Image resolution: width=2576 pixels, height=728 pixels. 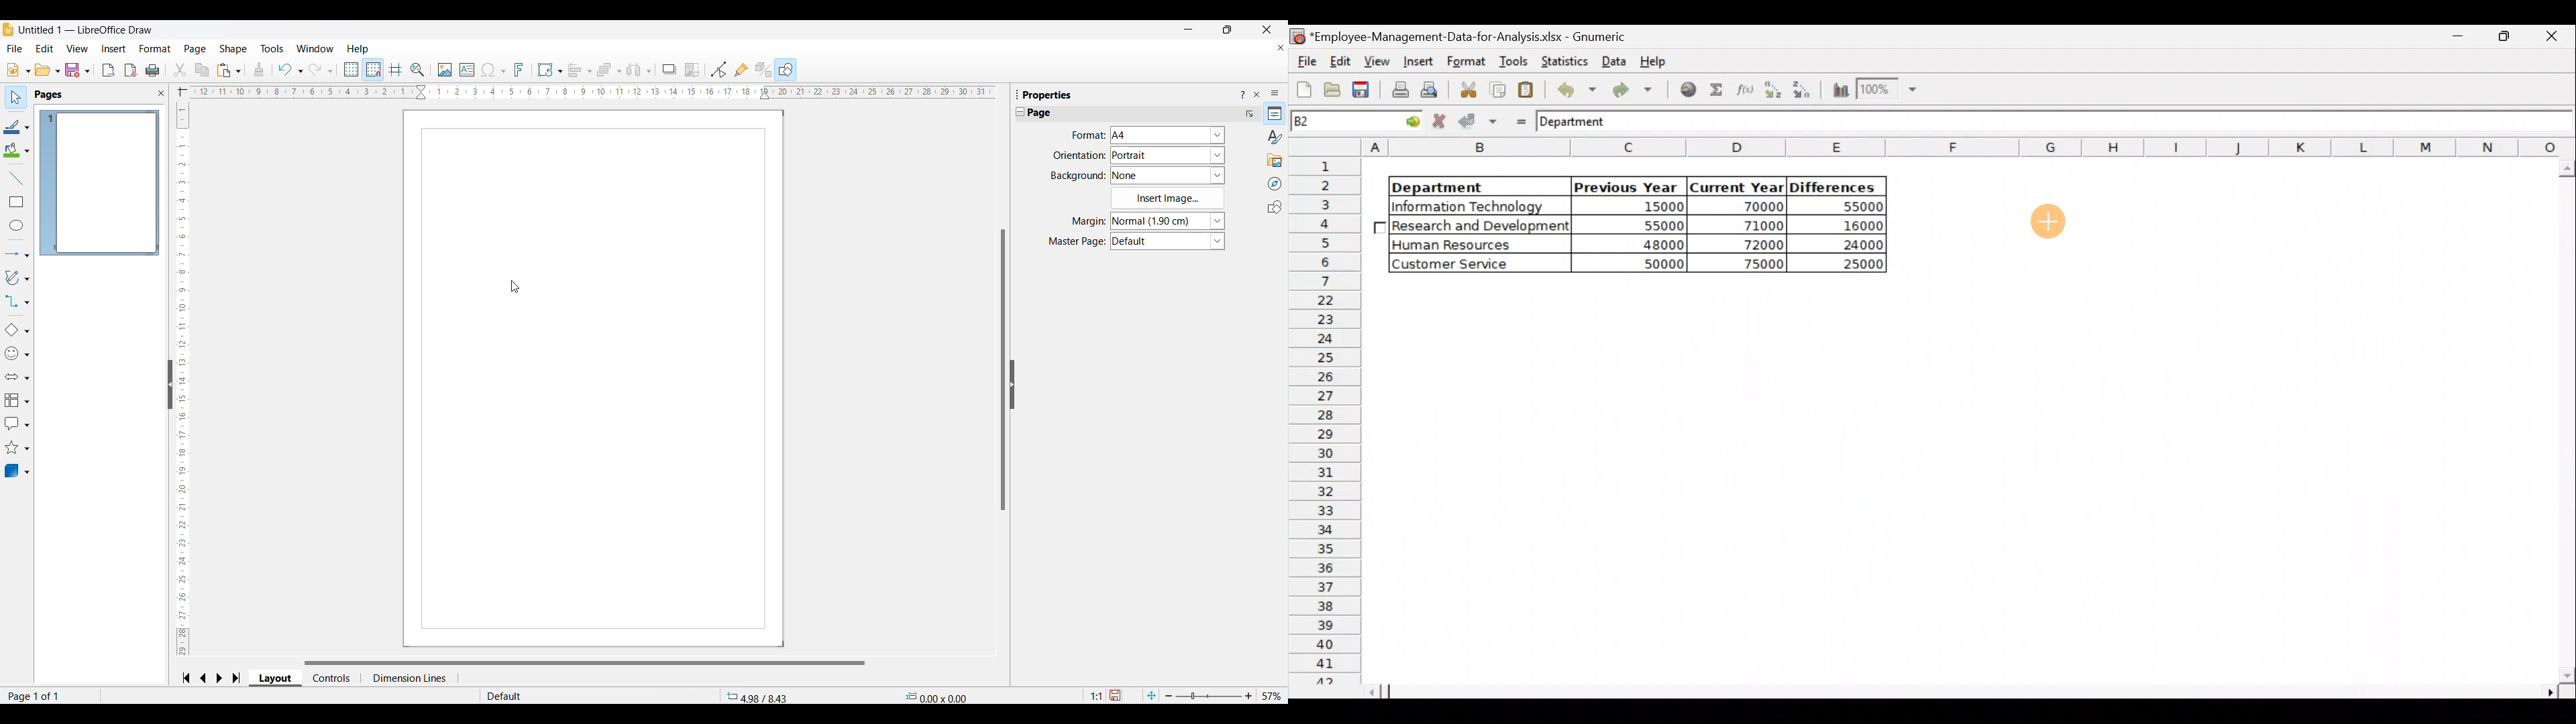 What do you see at coordinates (1477, 36) in the screenshot?
I see `Employee-Management-Data-for-Analysis.xlsx - Gnumeric` at bounding box center [1477, 36].